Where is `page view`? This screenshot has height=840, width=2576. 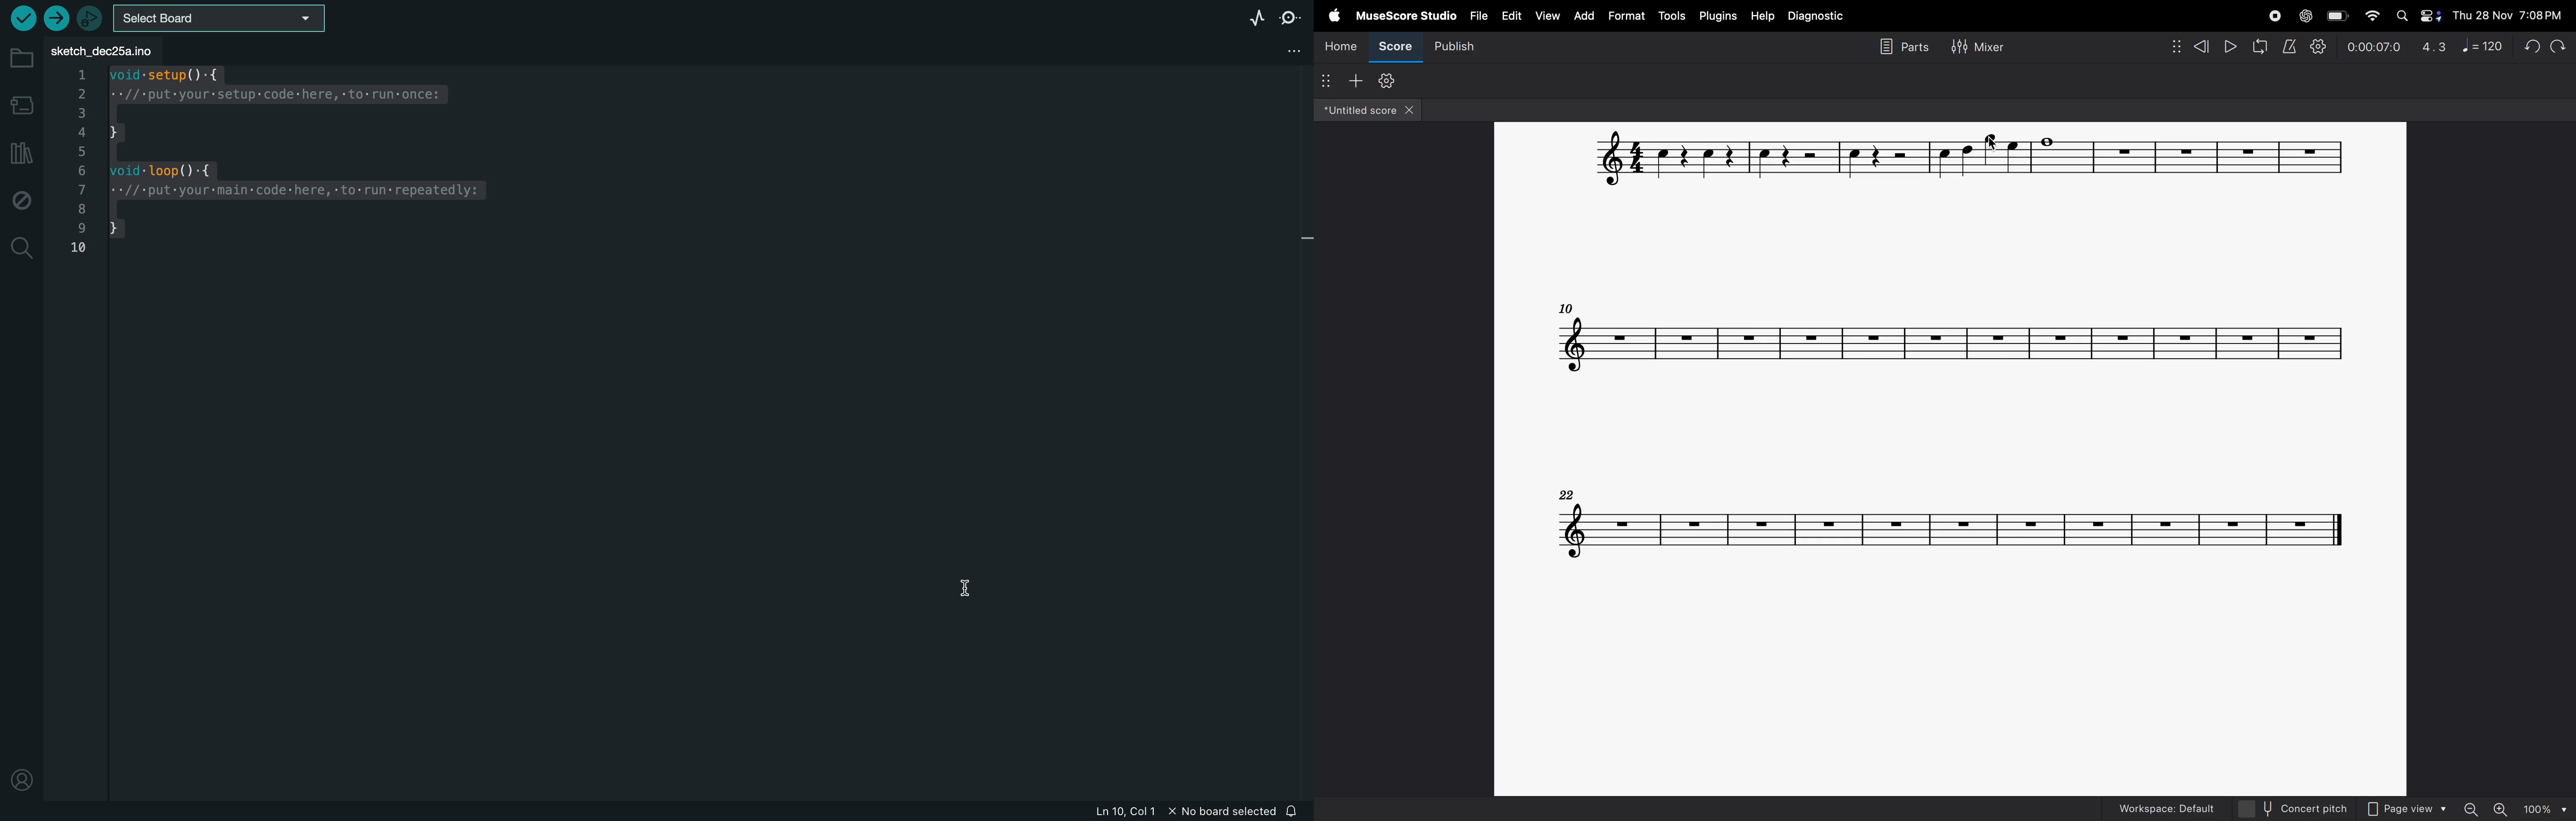 page view is located at coordinates (2408, 810).